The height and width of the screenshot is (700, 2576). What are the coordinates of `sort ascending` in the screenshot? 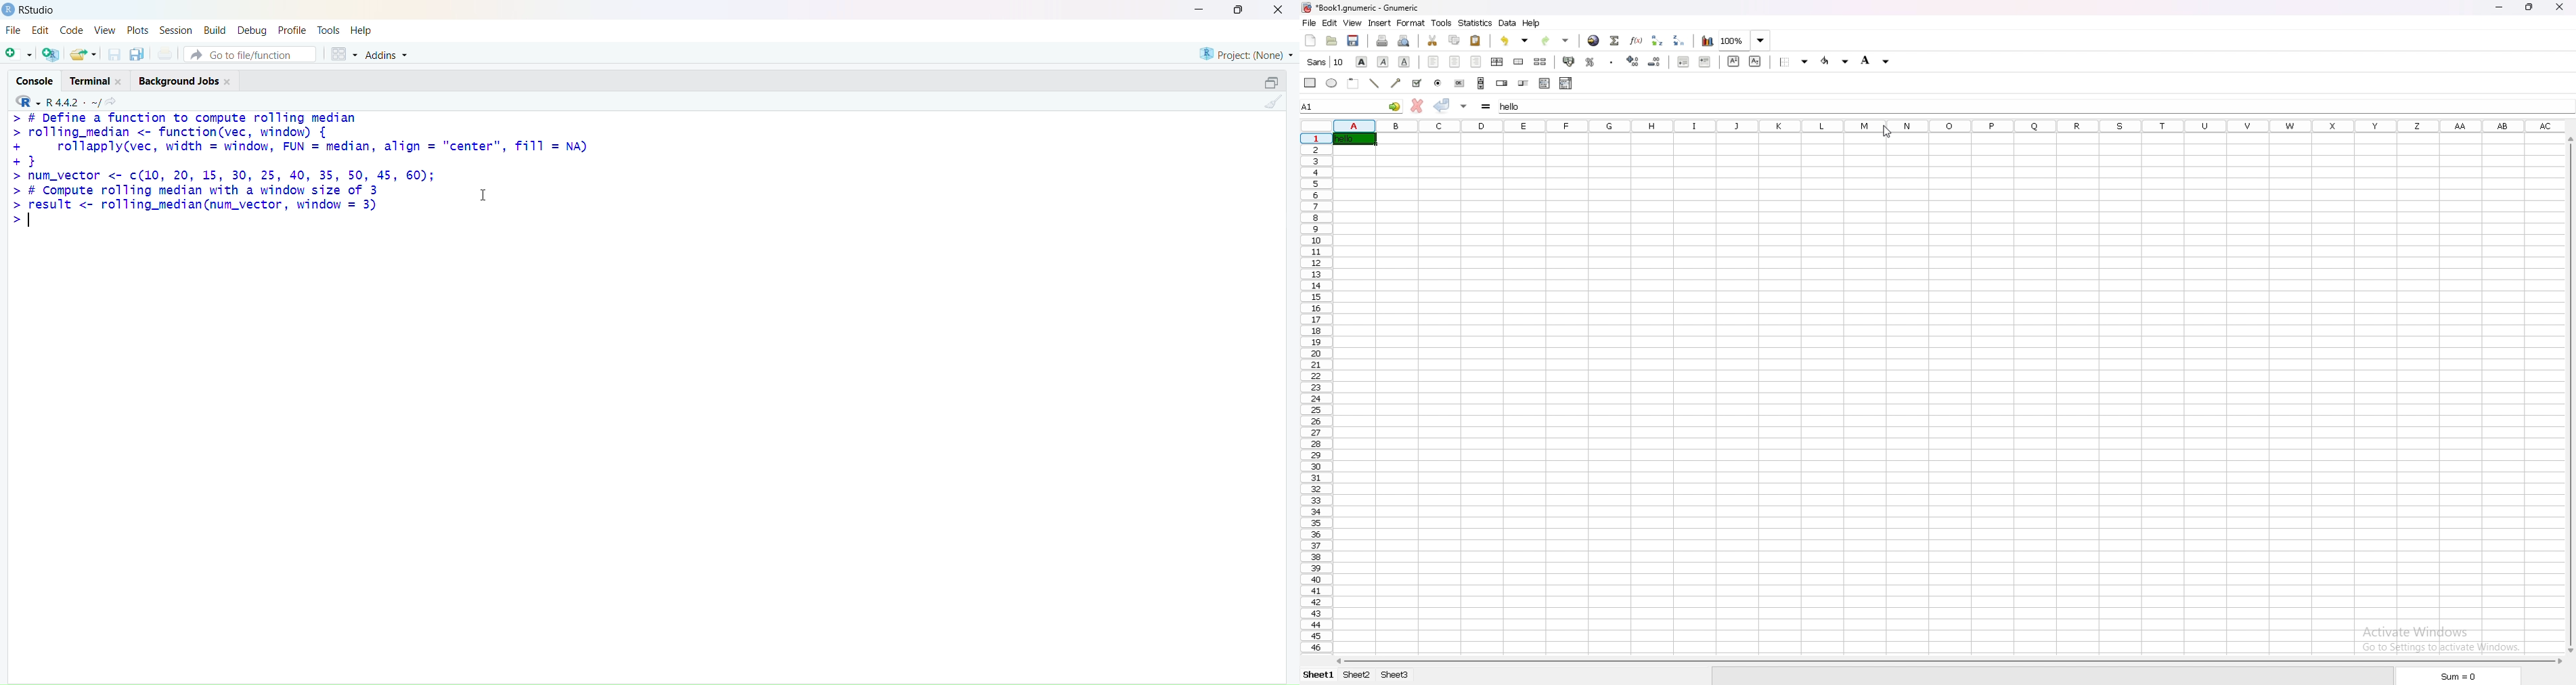 It's located at (1659, 40).